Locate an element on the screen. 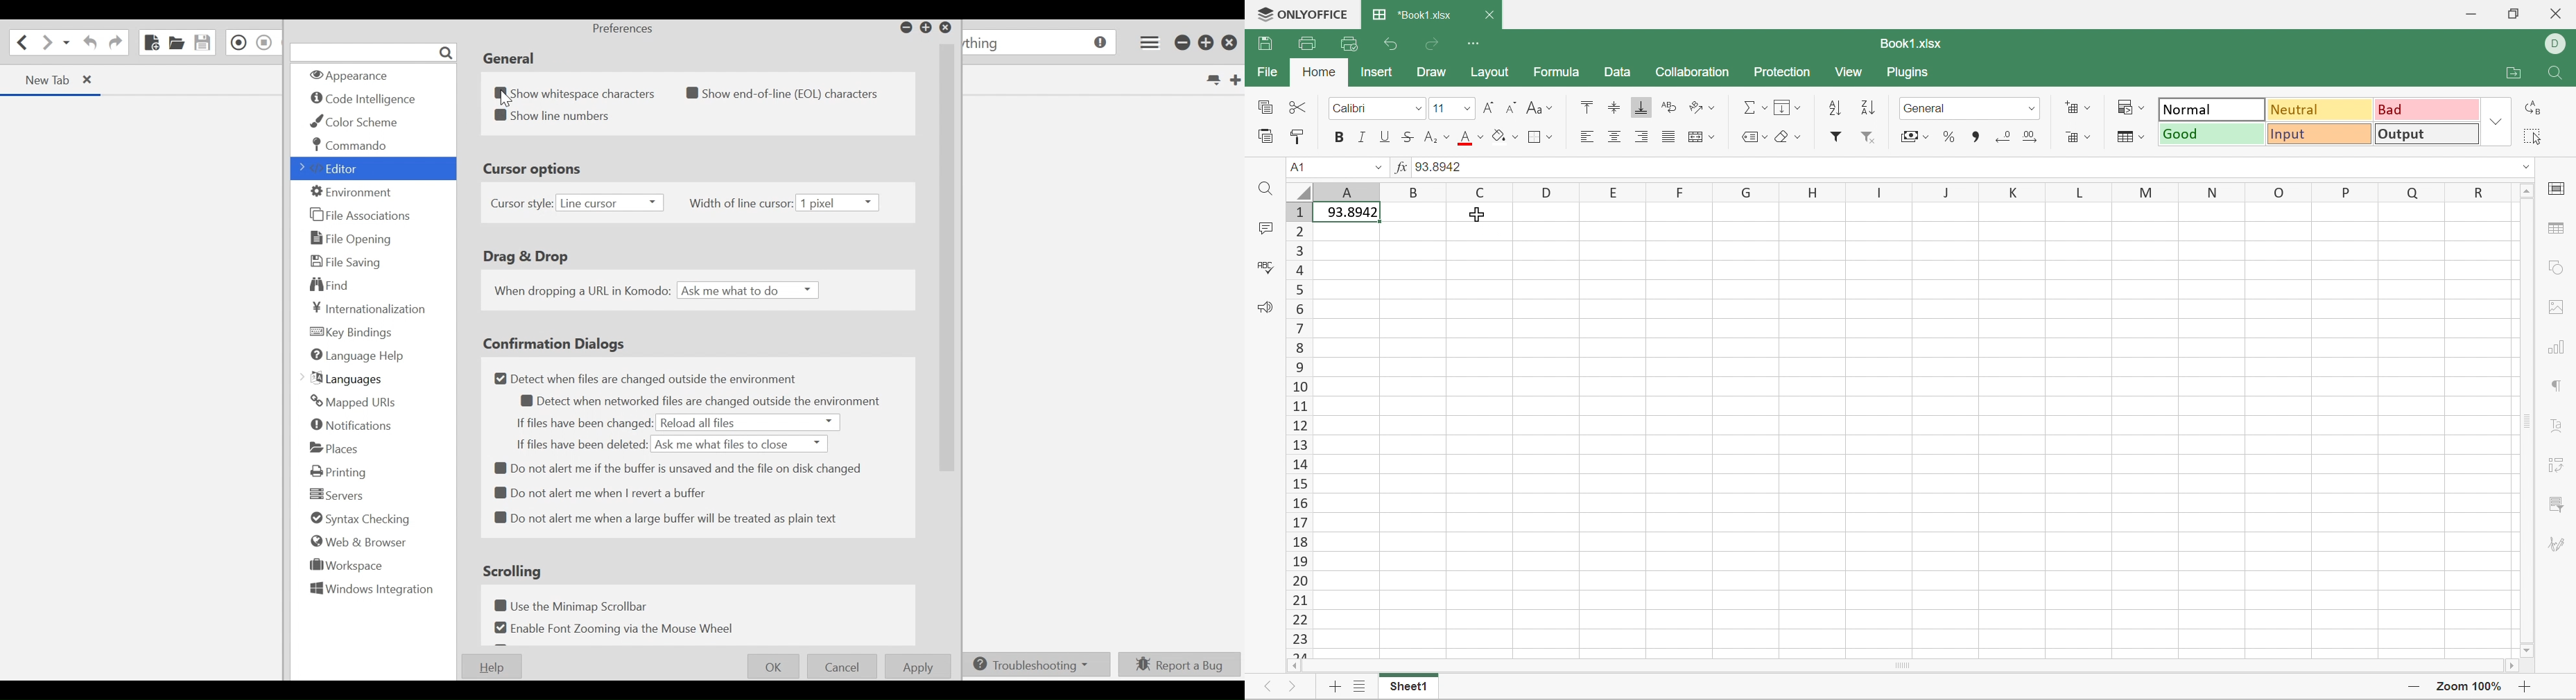  Data is located at coordinates (1614, 73).